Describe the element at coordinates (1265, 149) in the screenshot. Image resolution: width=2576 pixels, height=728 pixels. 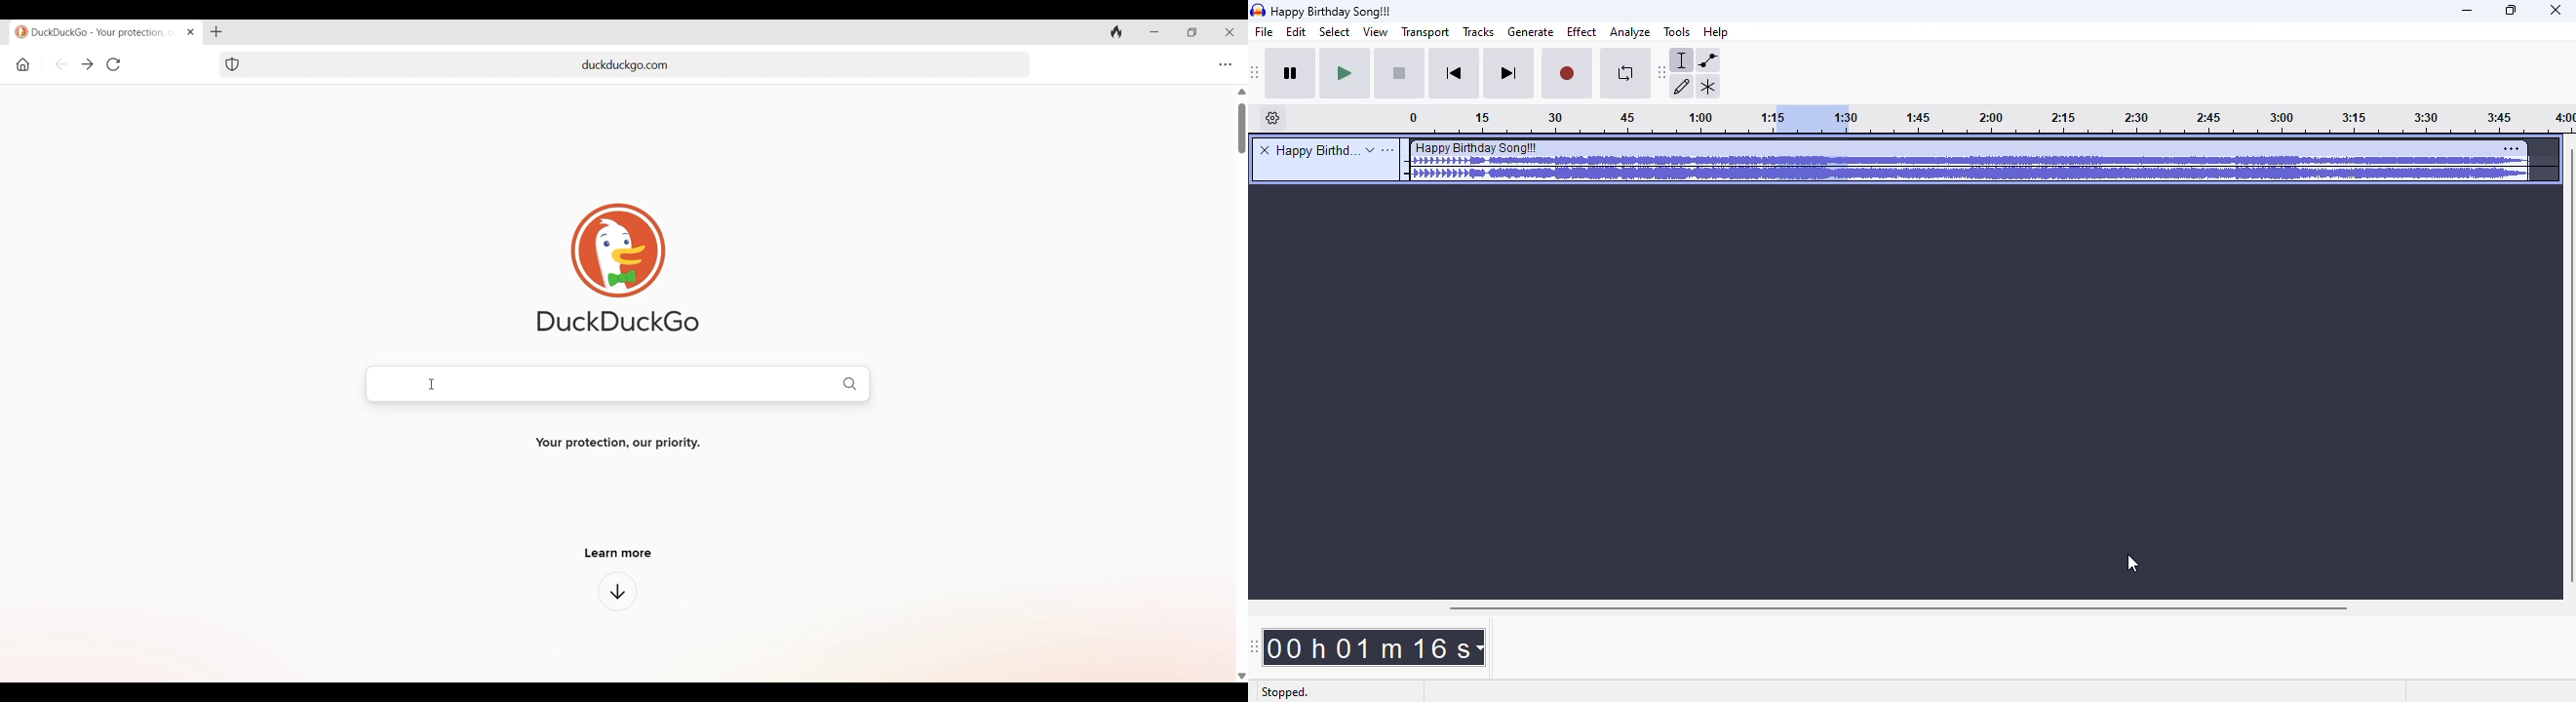
I see `delete track` at that location.